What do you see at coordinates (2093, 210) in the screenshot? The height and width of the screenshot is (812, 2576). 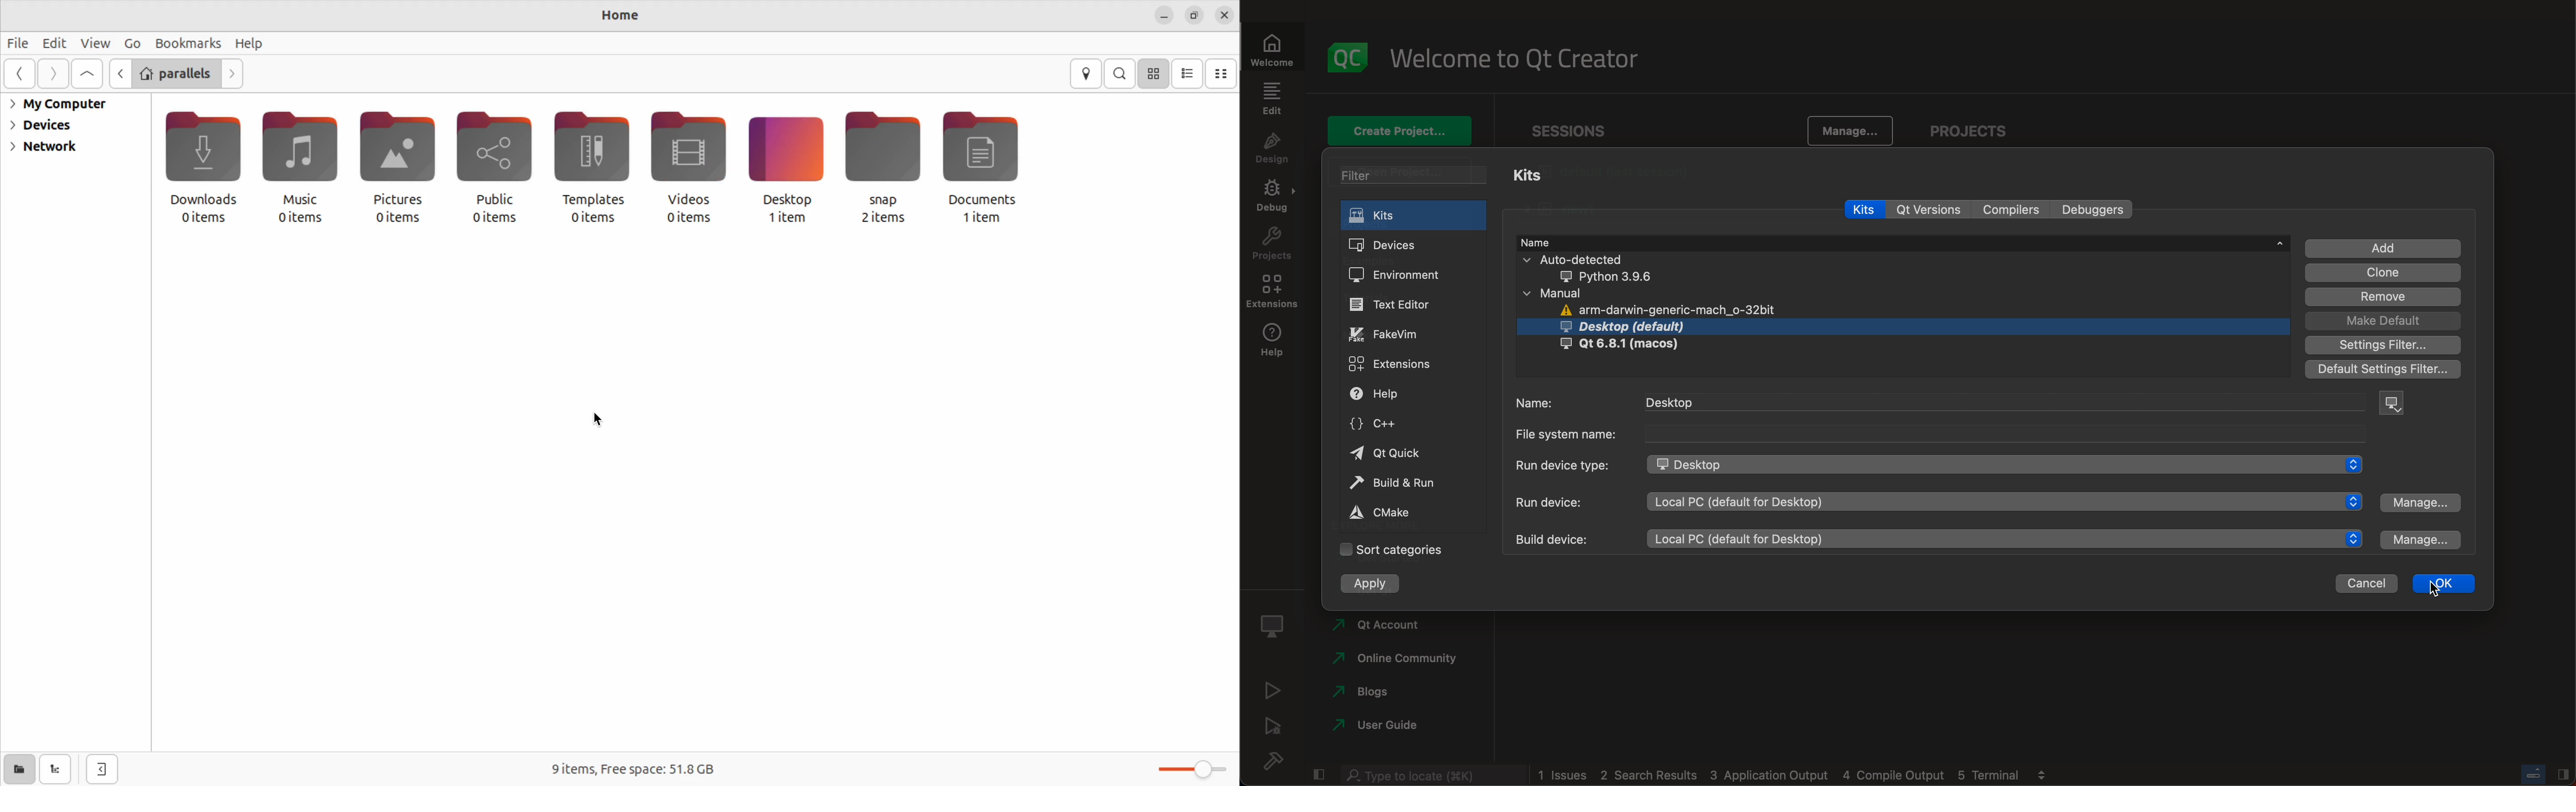 I see `debuggers` at bounding box center [2093, 210].